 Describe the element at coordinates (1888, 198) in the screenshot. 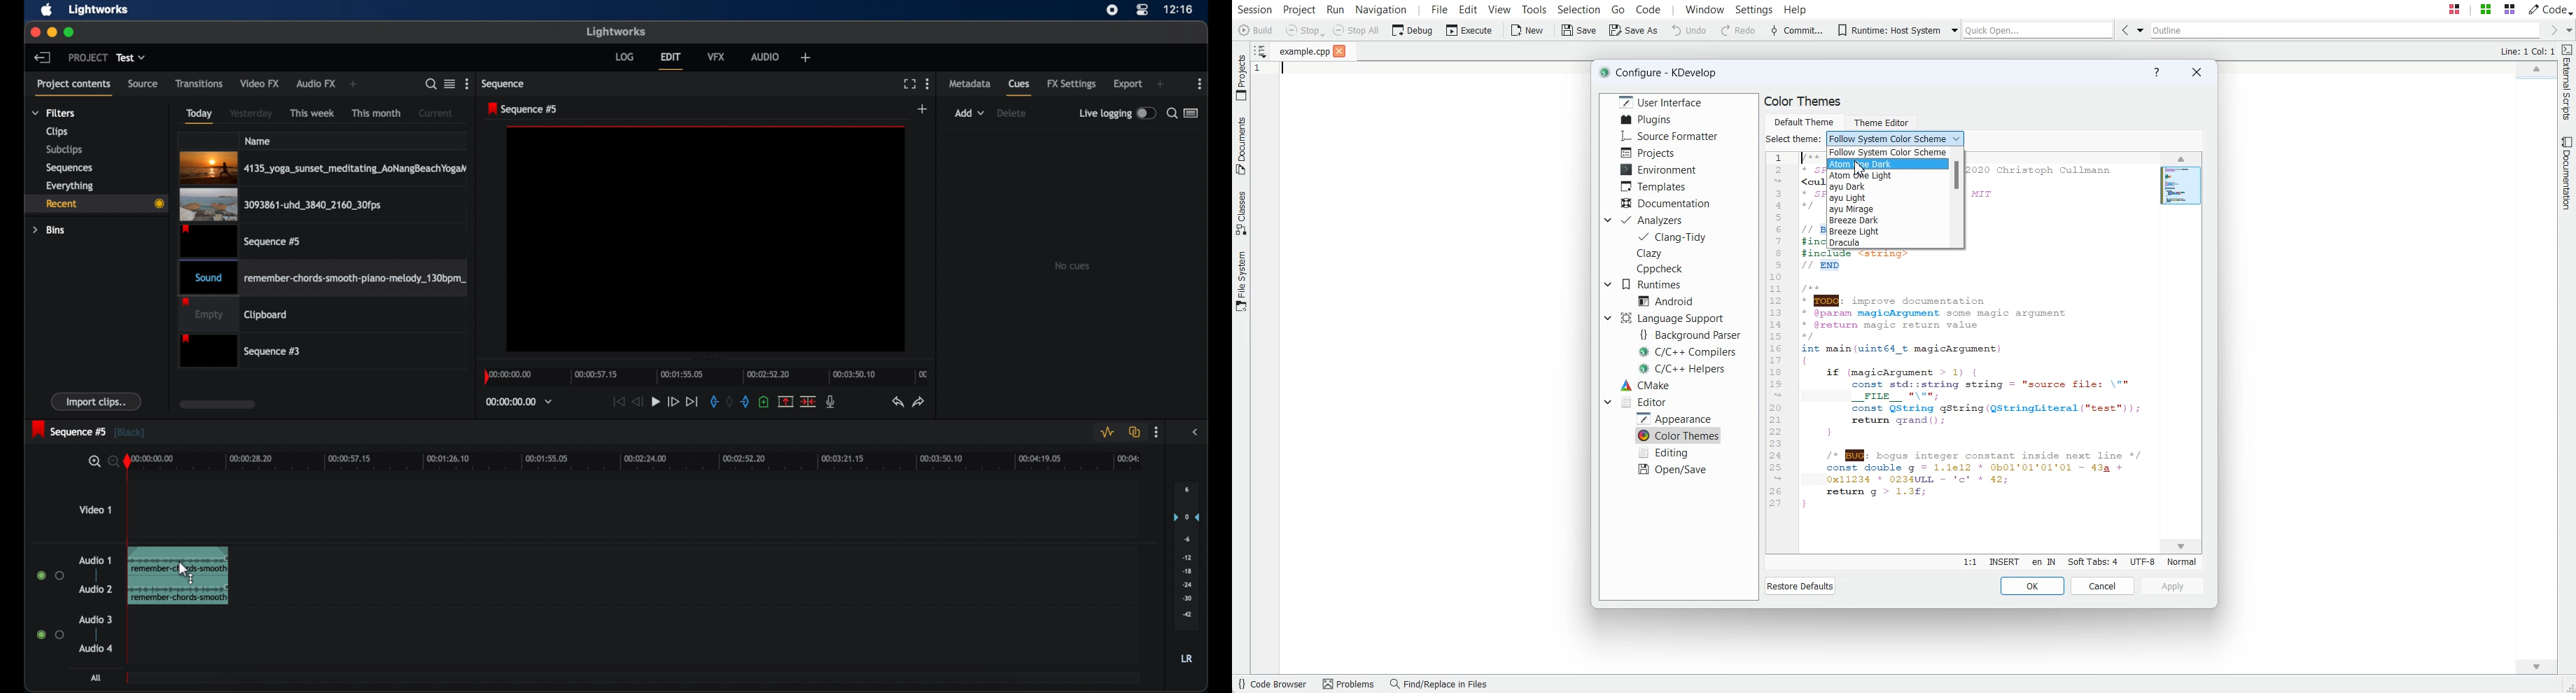

I see `ayu Light` at that location.